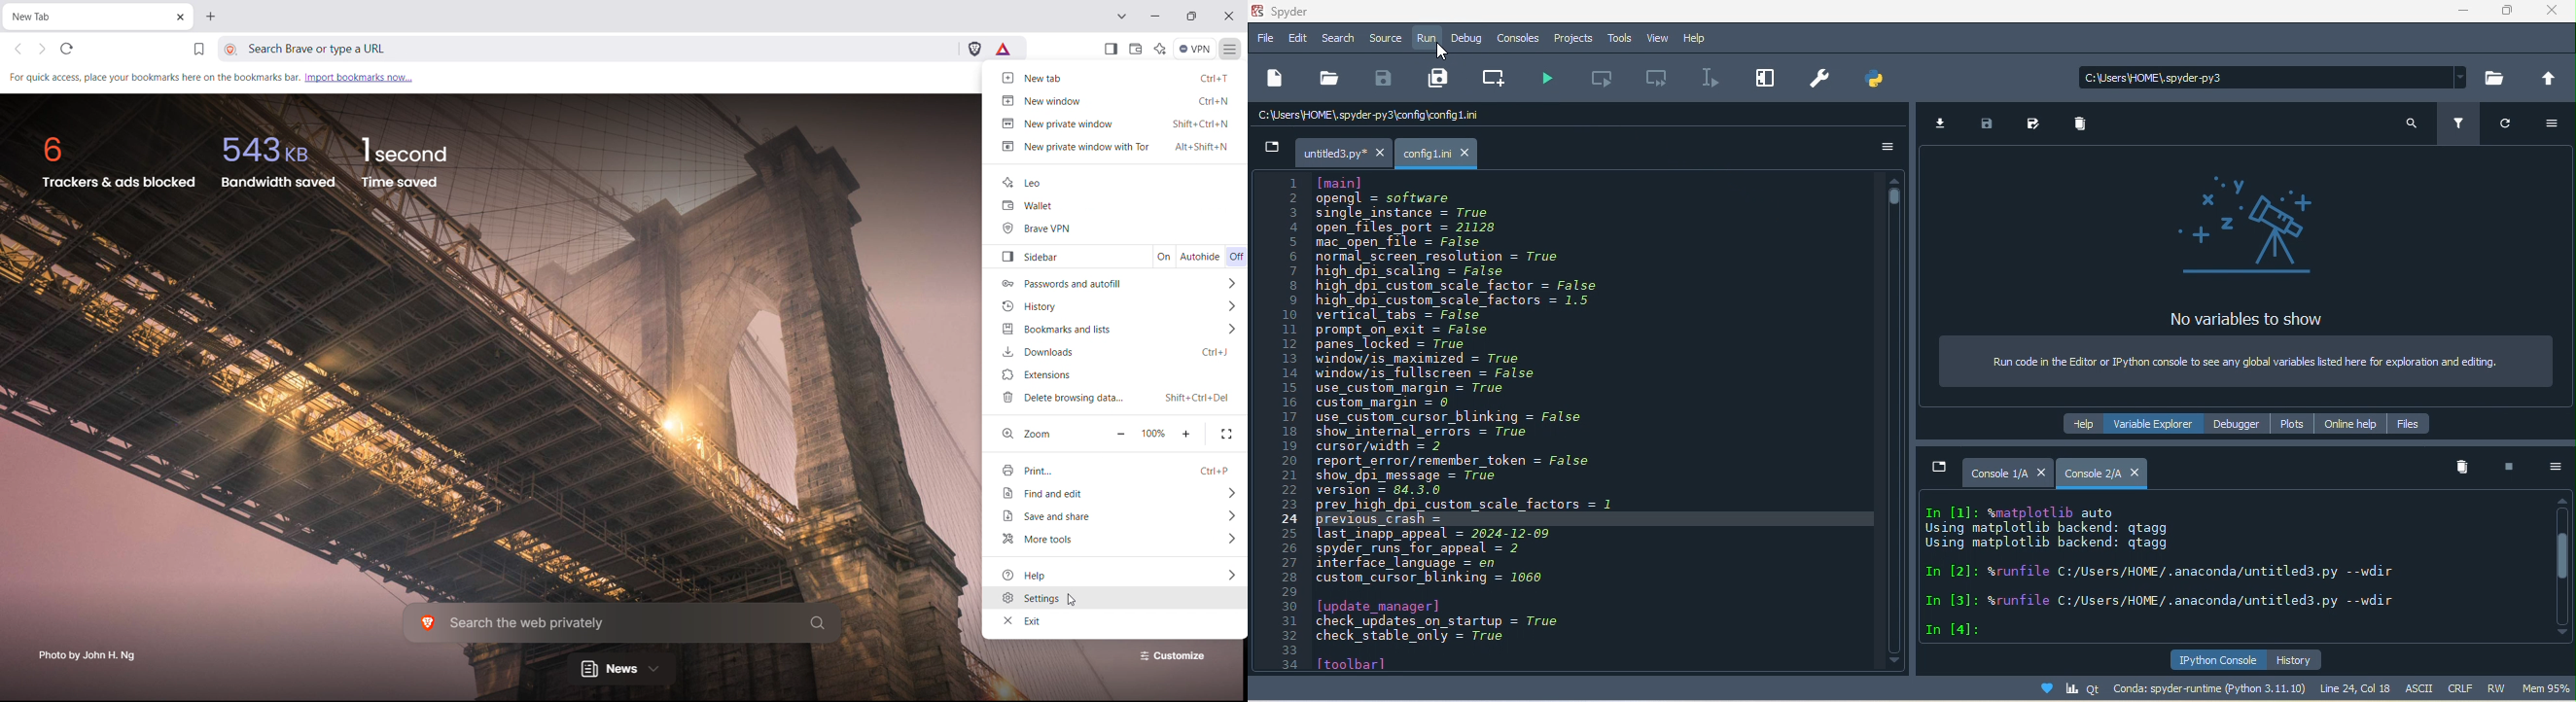 The image size is (2576, 728). Describe the element at coordinates (1763, 79) in the screenshot. I see `maximize current pane` at that location.